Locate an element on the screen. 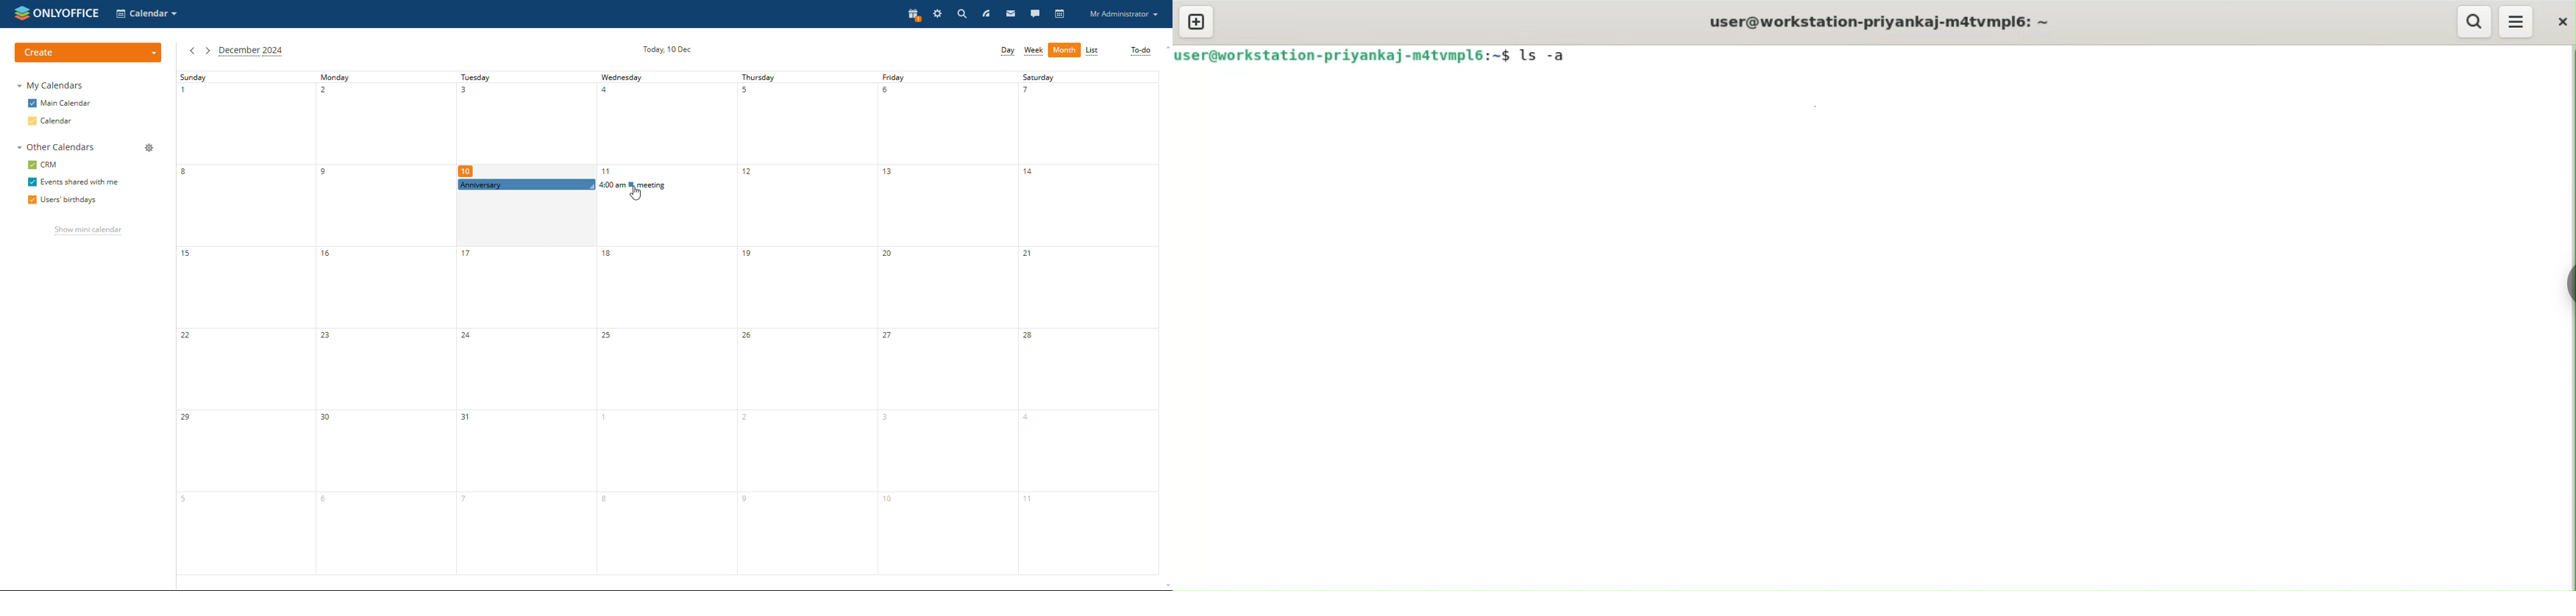 Image resolution: width=2576 pixels, height=616 pixels. settings is located at coordinates (938, 15).